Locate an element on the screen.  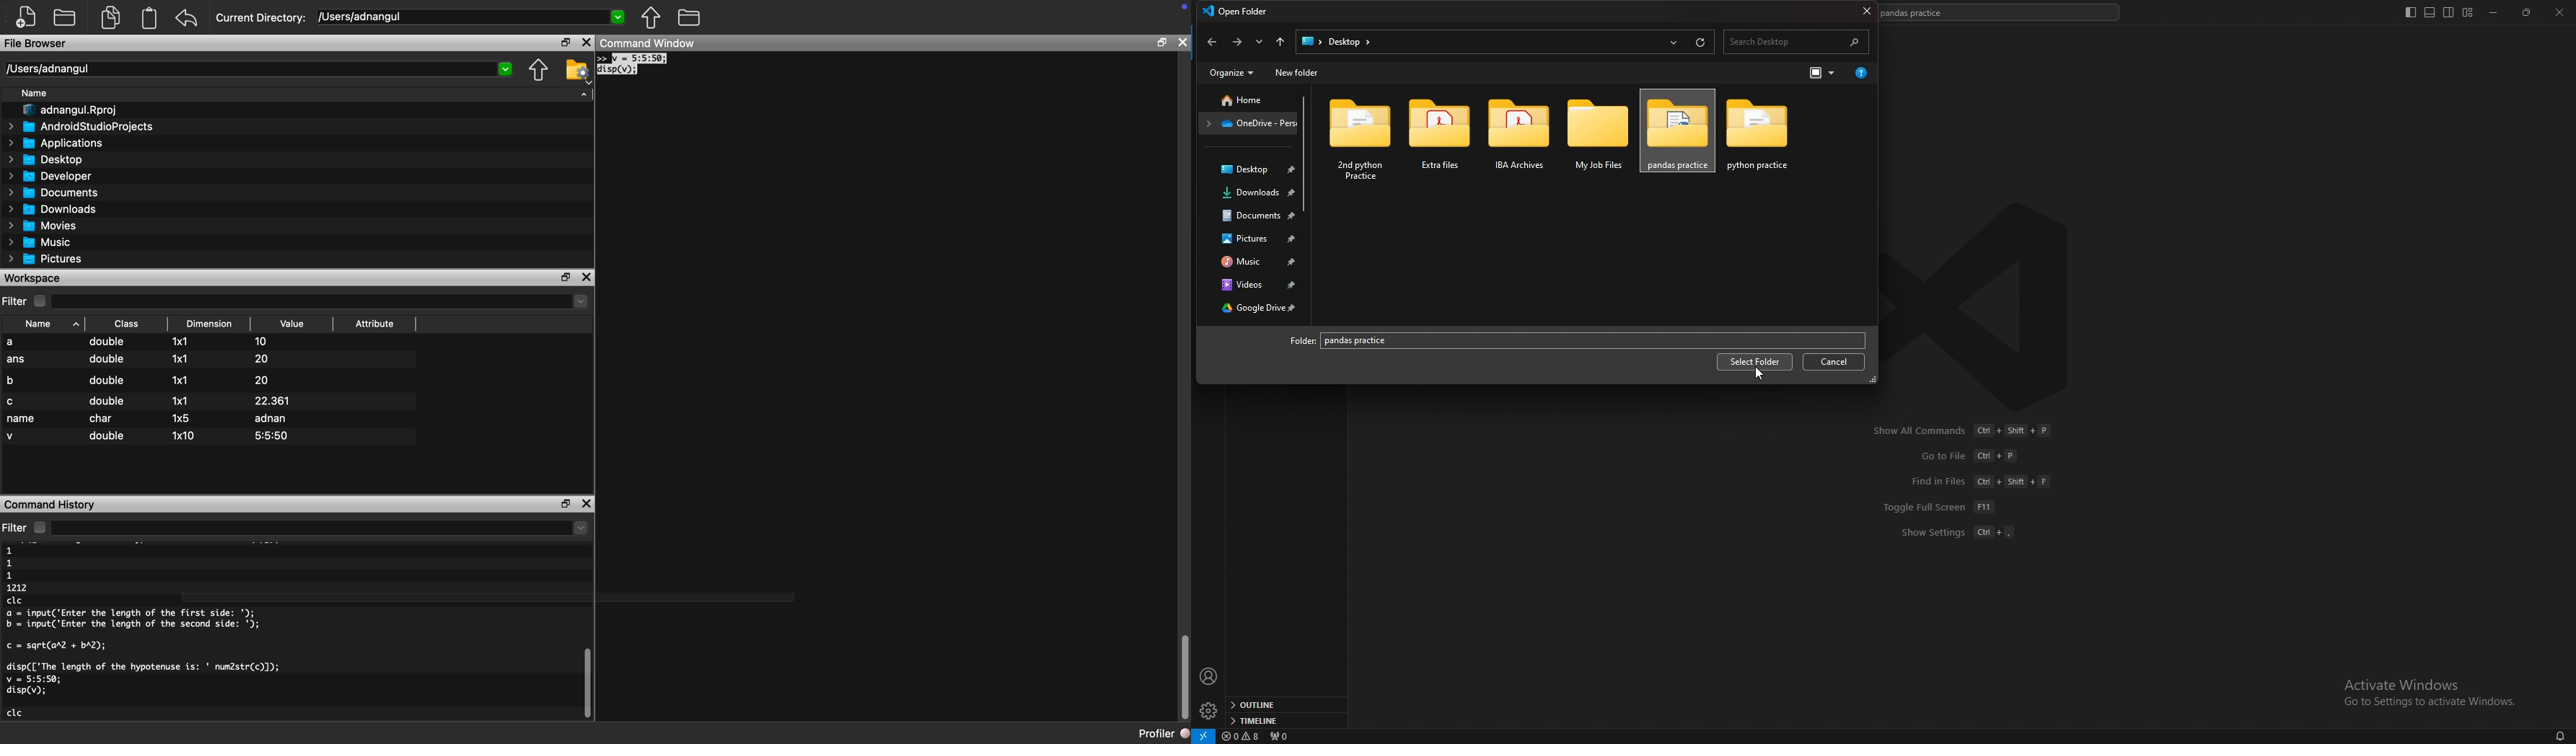
cursor is located at coordinates (1757, 372).